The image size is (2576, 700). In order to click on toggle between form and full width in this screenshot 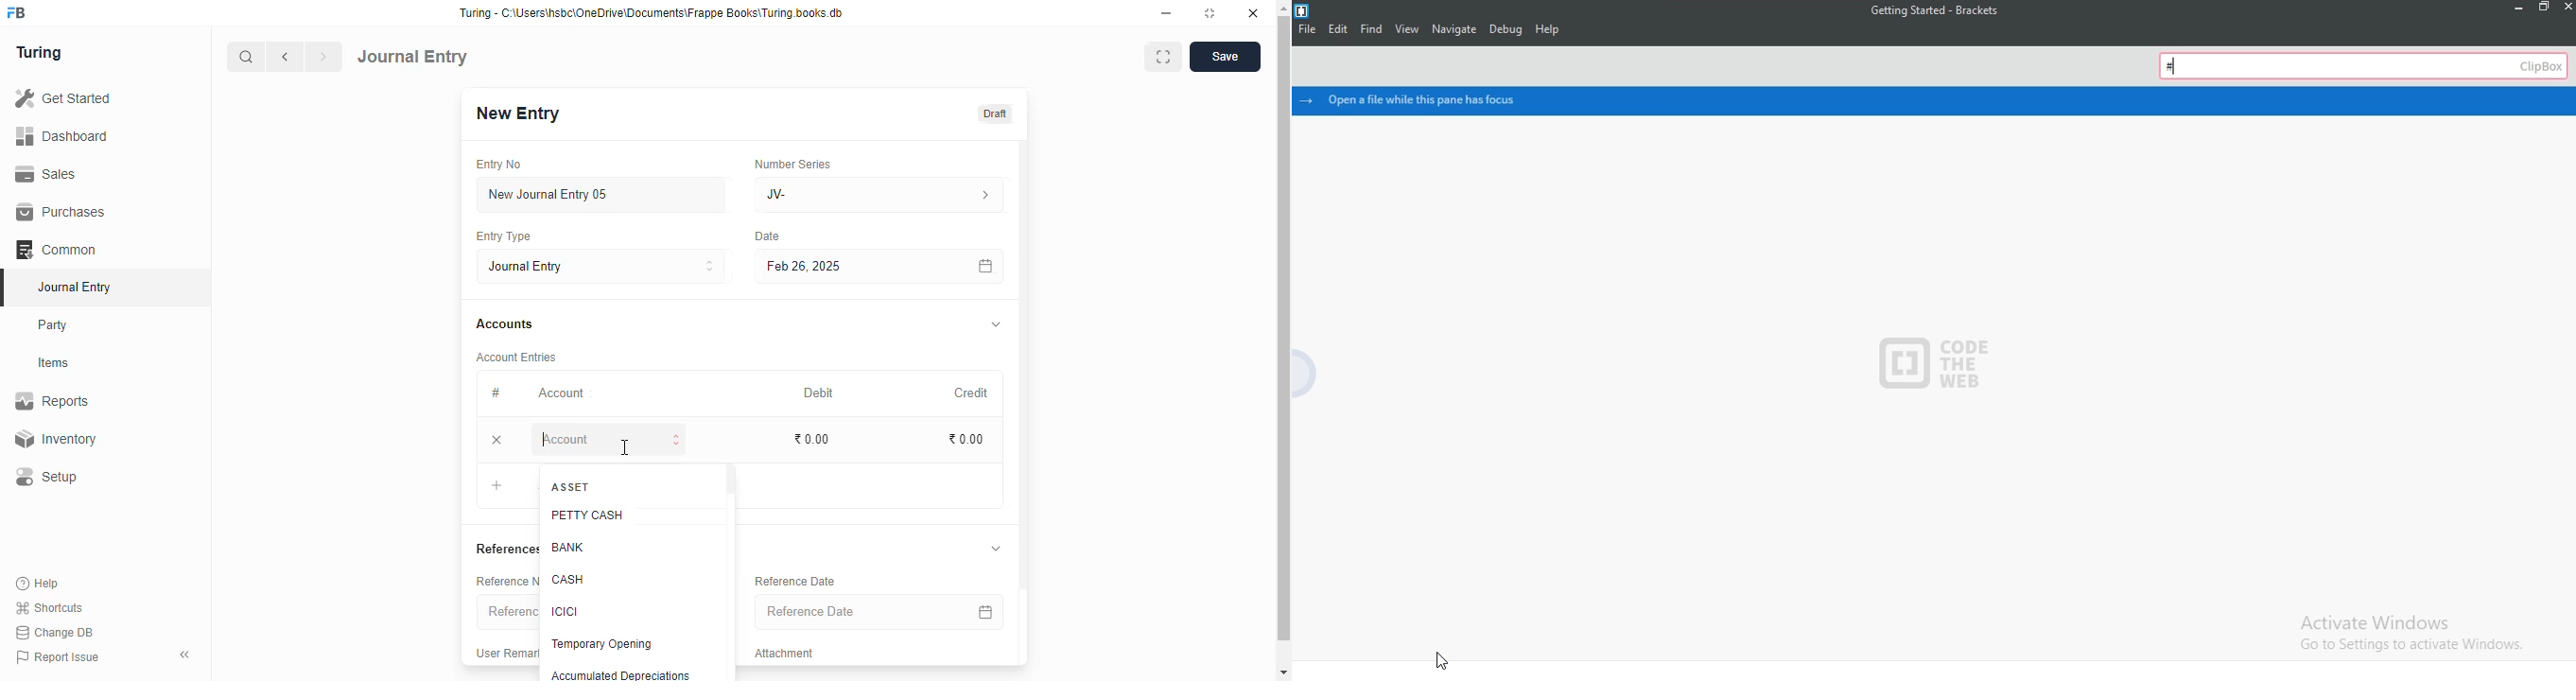, I will do `click(1162, 57)`.